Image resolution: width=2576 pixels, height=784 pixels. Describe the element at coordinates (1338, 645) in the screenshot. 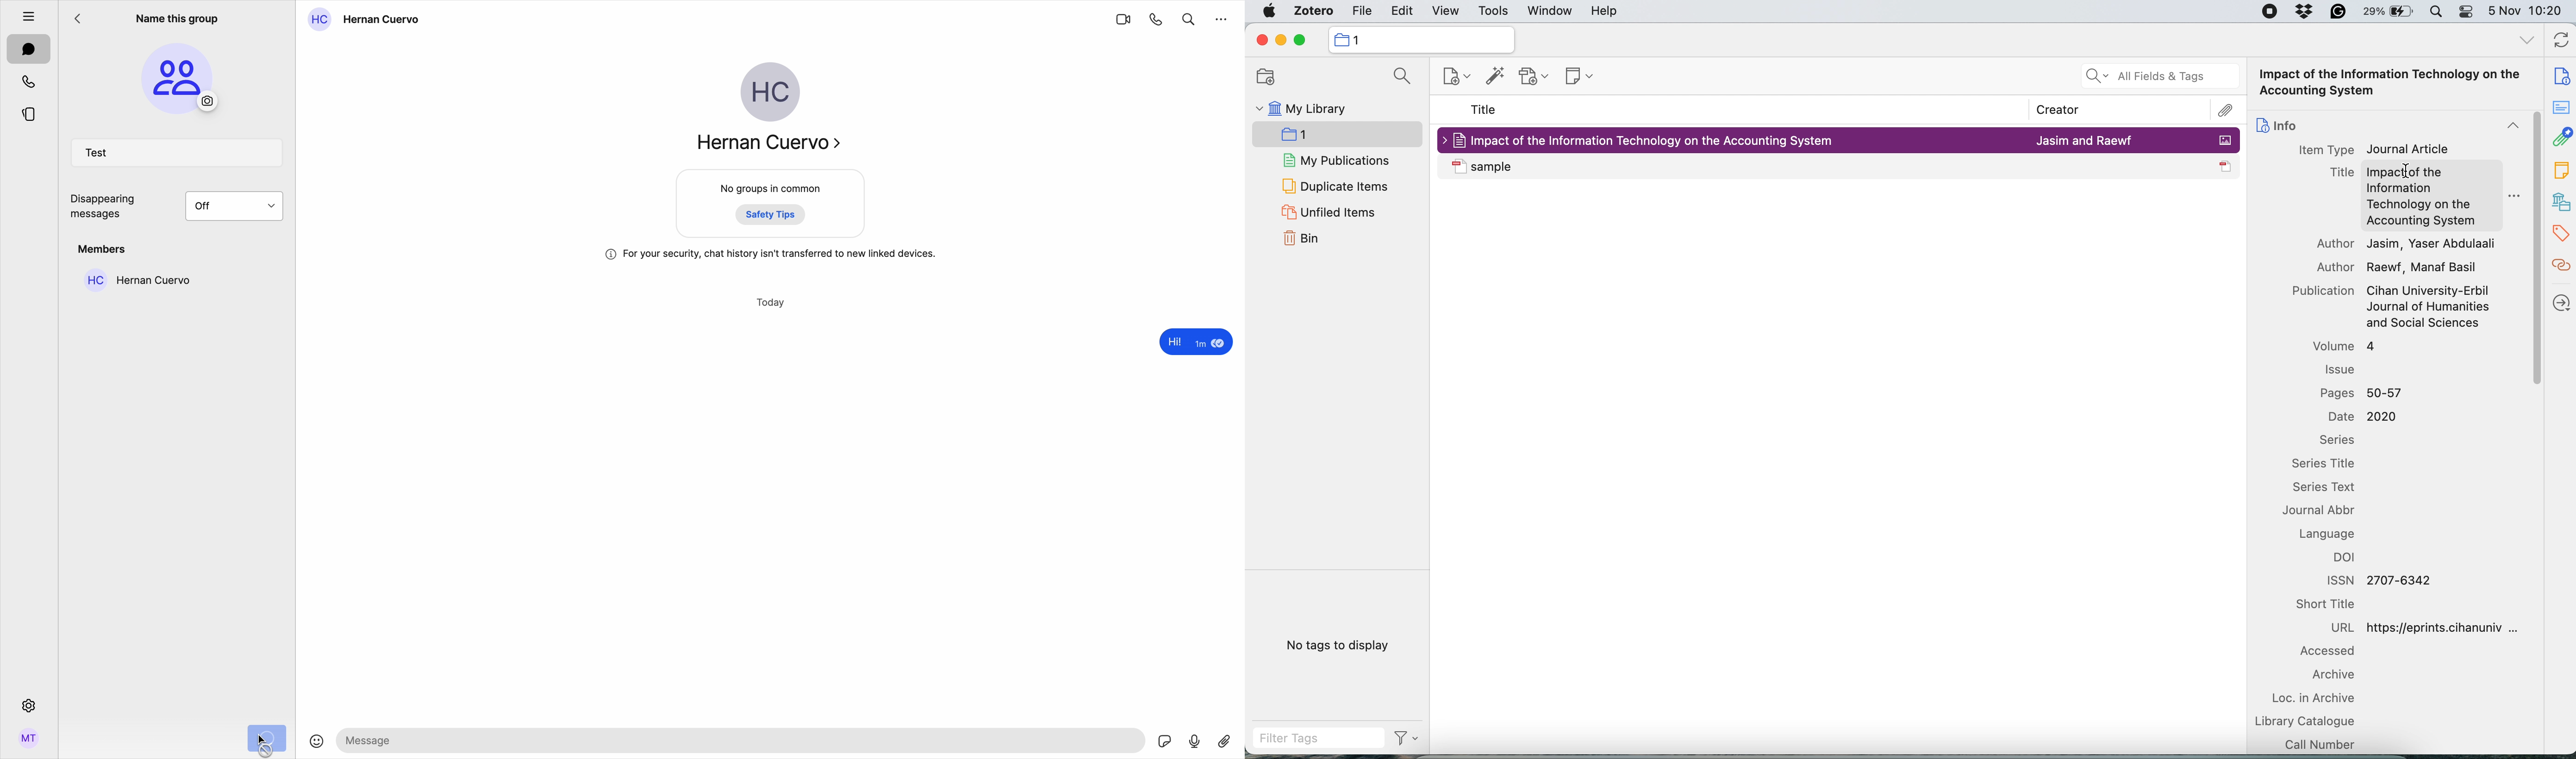

I see `no tags to display` at that location.